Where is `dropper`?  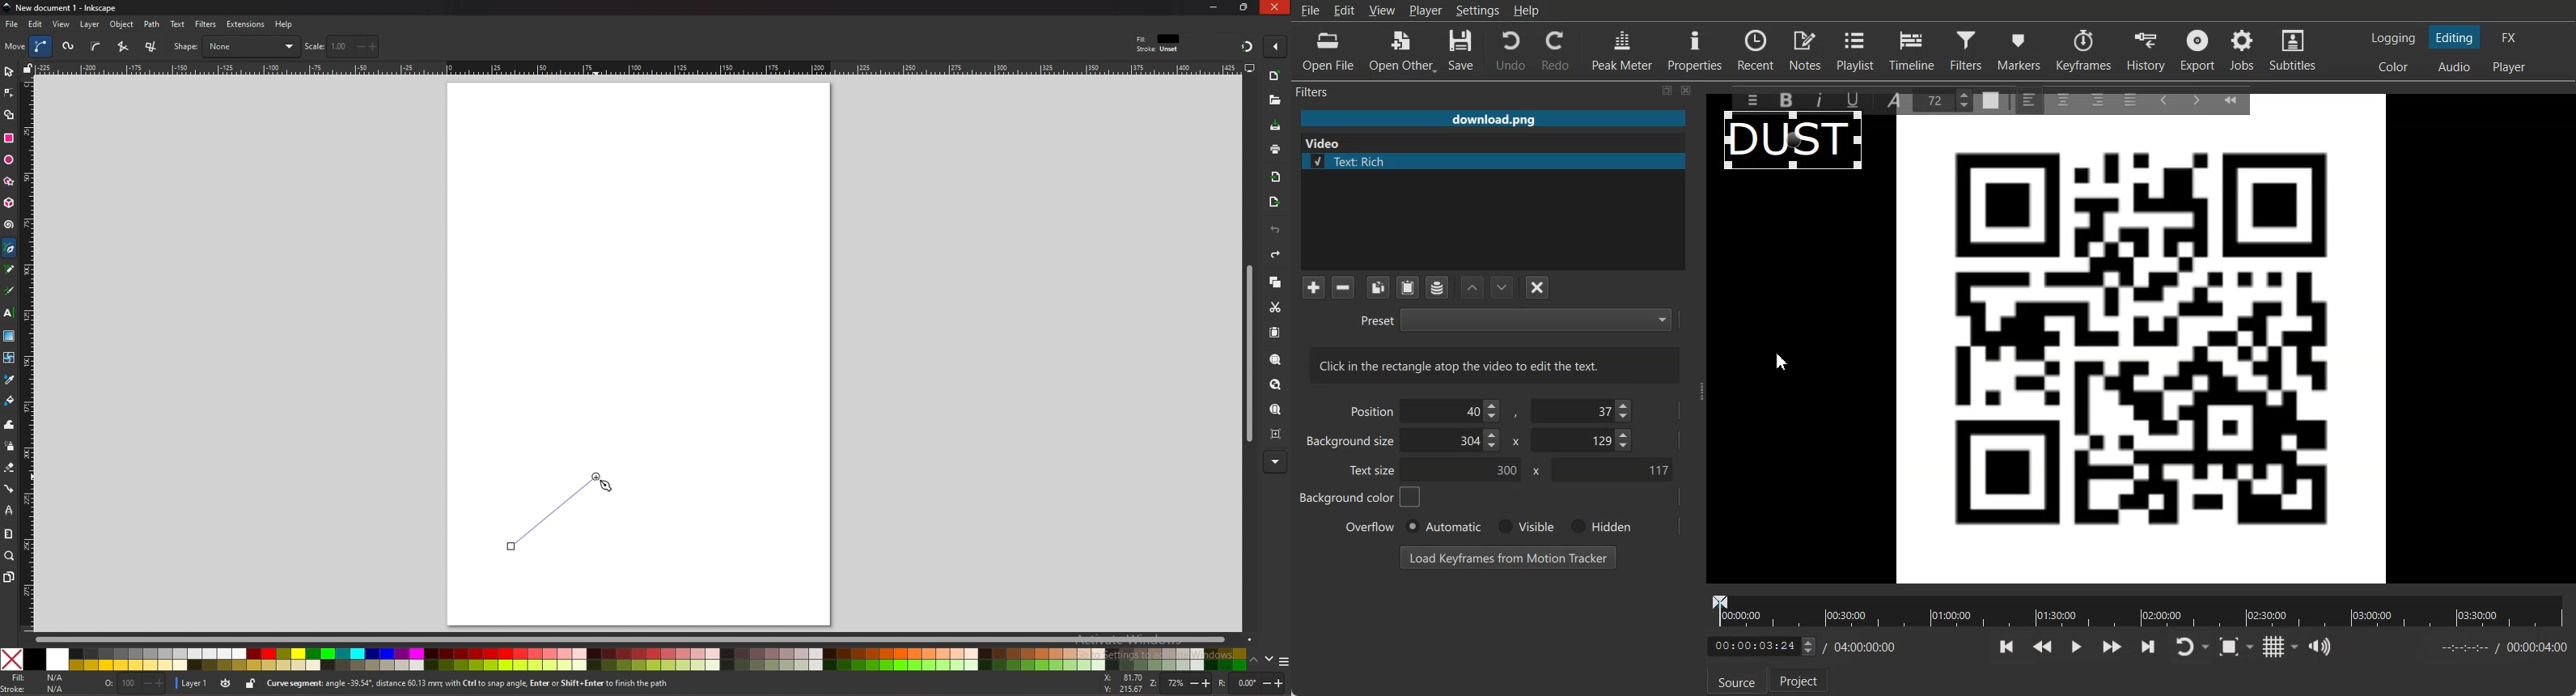 dropper is located at coordinates (9, 380).